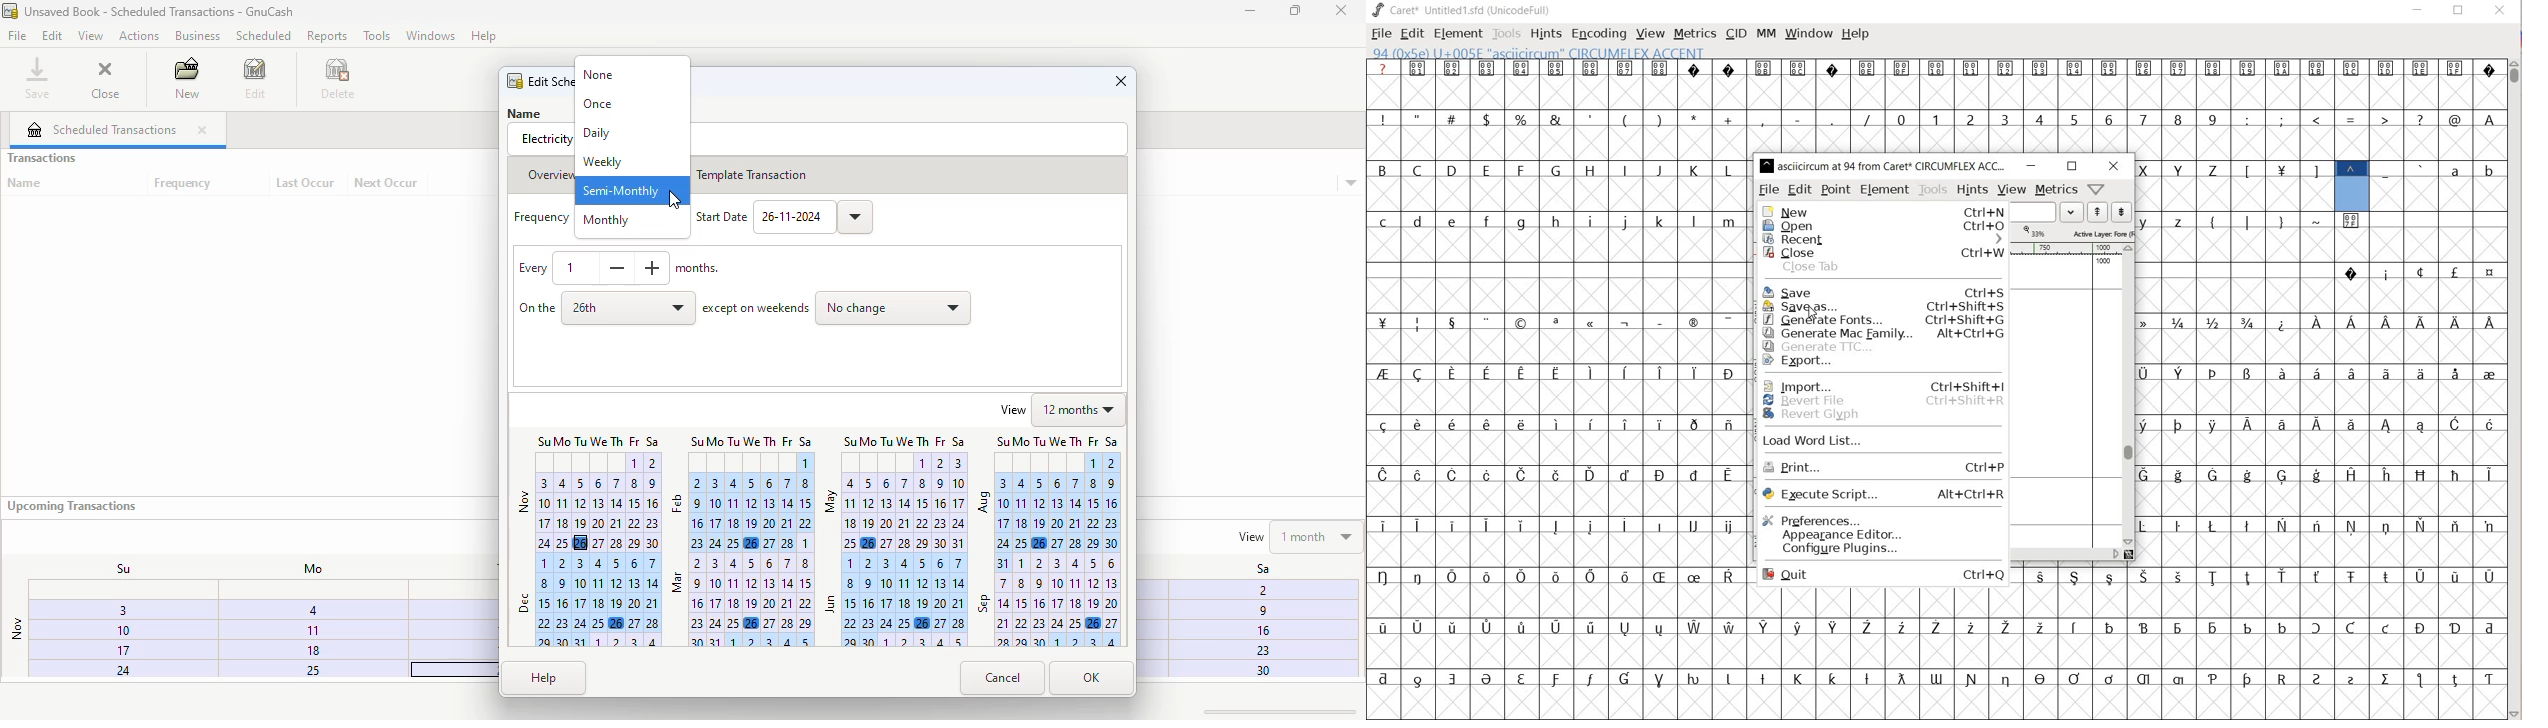 Image resolution: width=2548 pixels, height=728 pixels. I want to click on file, so click(17, 35).